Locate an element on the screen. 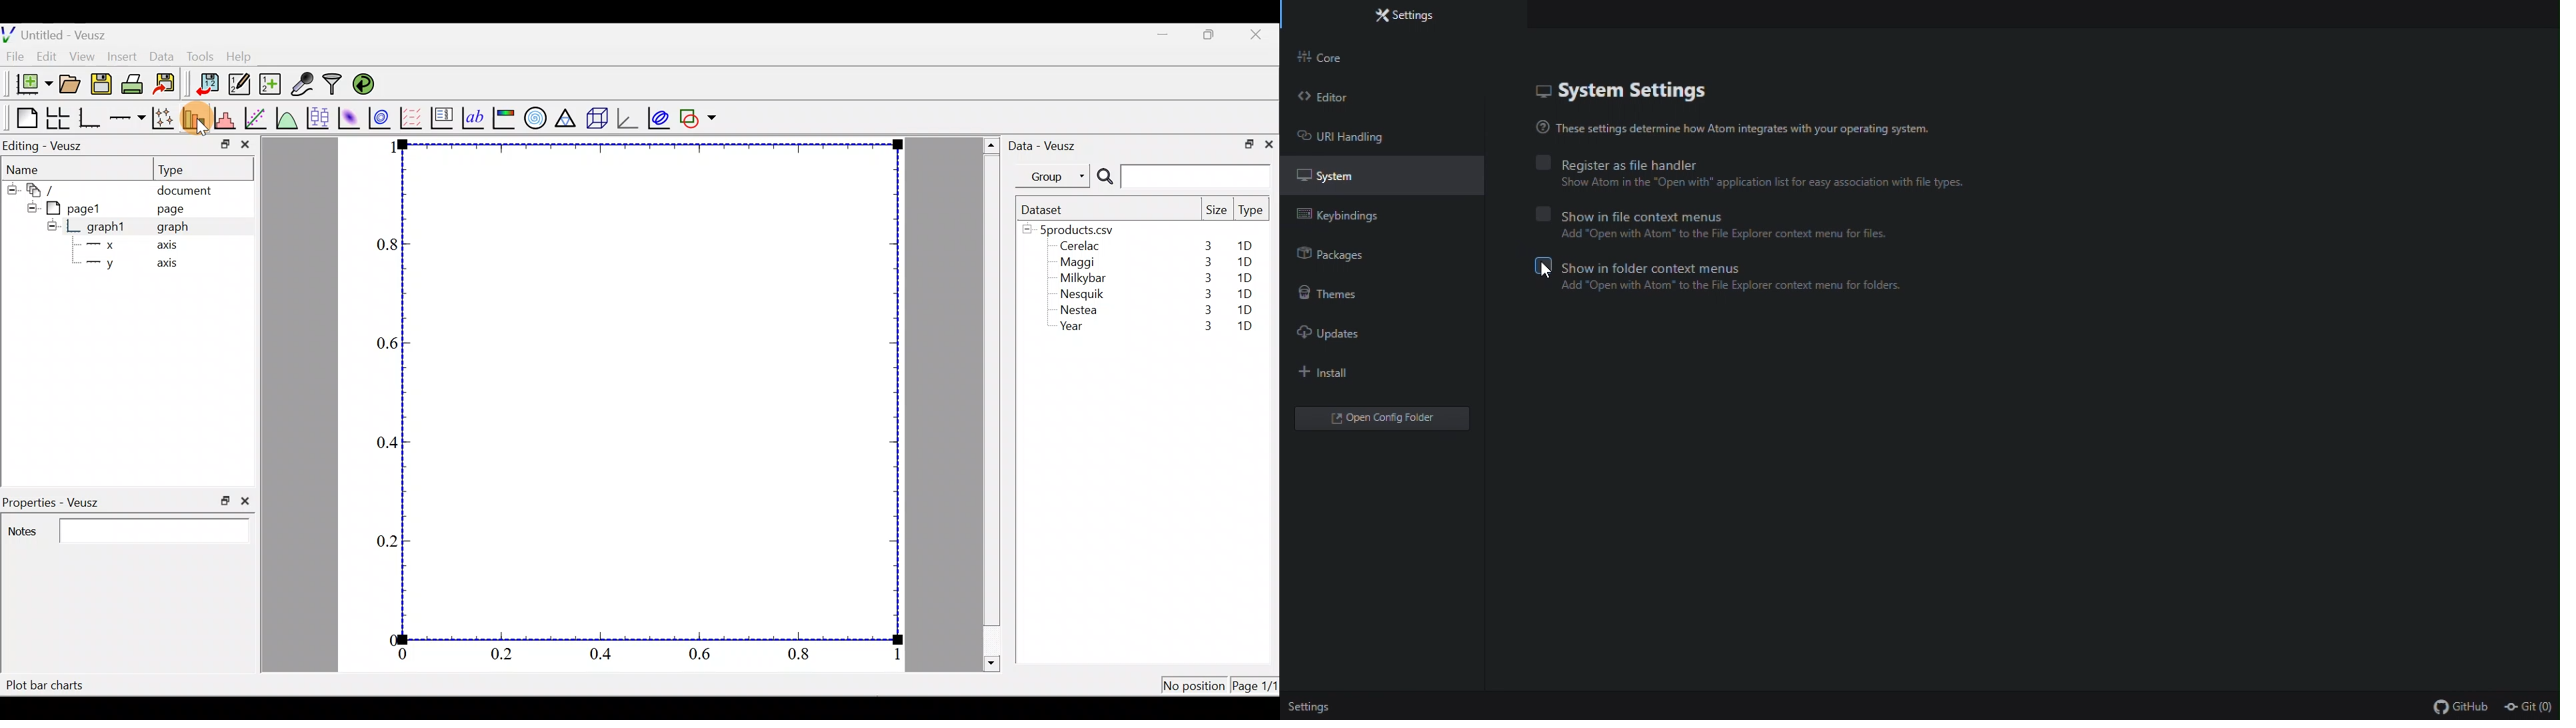  Histogram of a dataset is located at coordinates (229, 119).